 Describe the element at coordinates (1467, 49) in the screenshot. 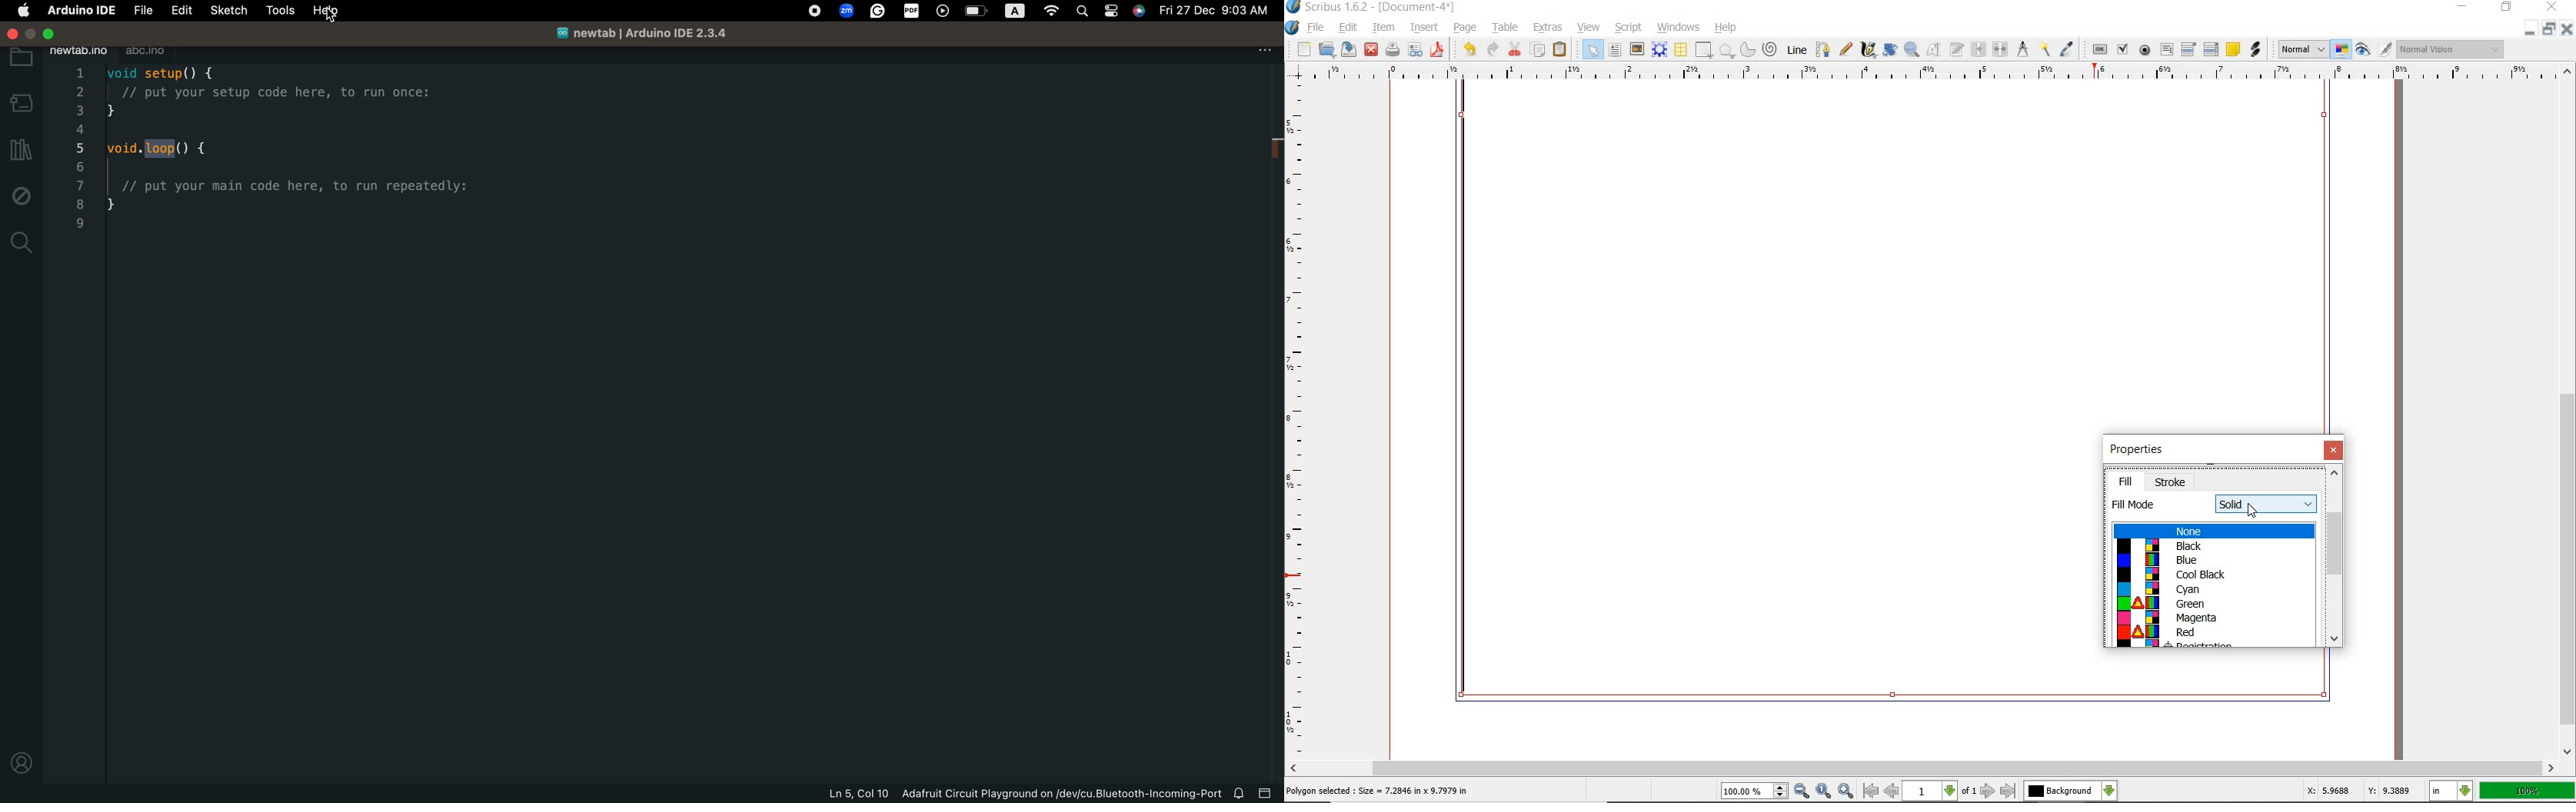

I see `undo` at that location.